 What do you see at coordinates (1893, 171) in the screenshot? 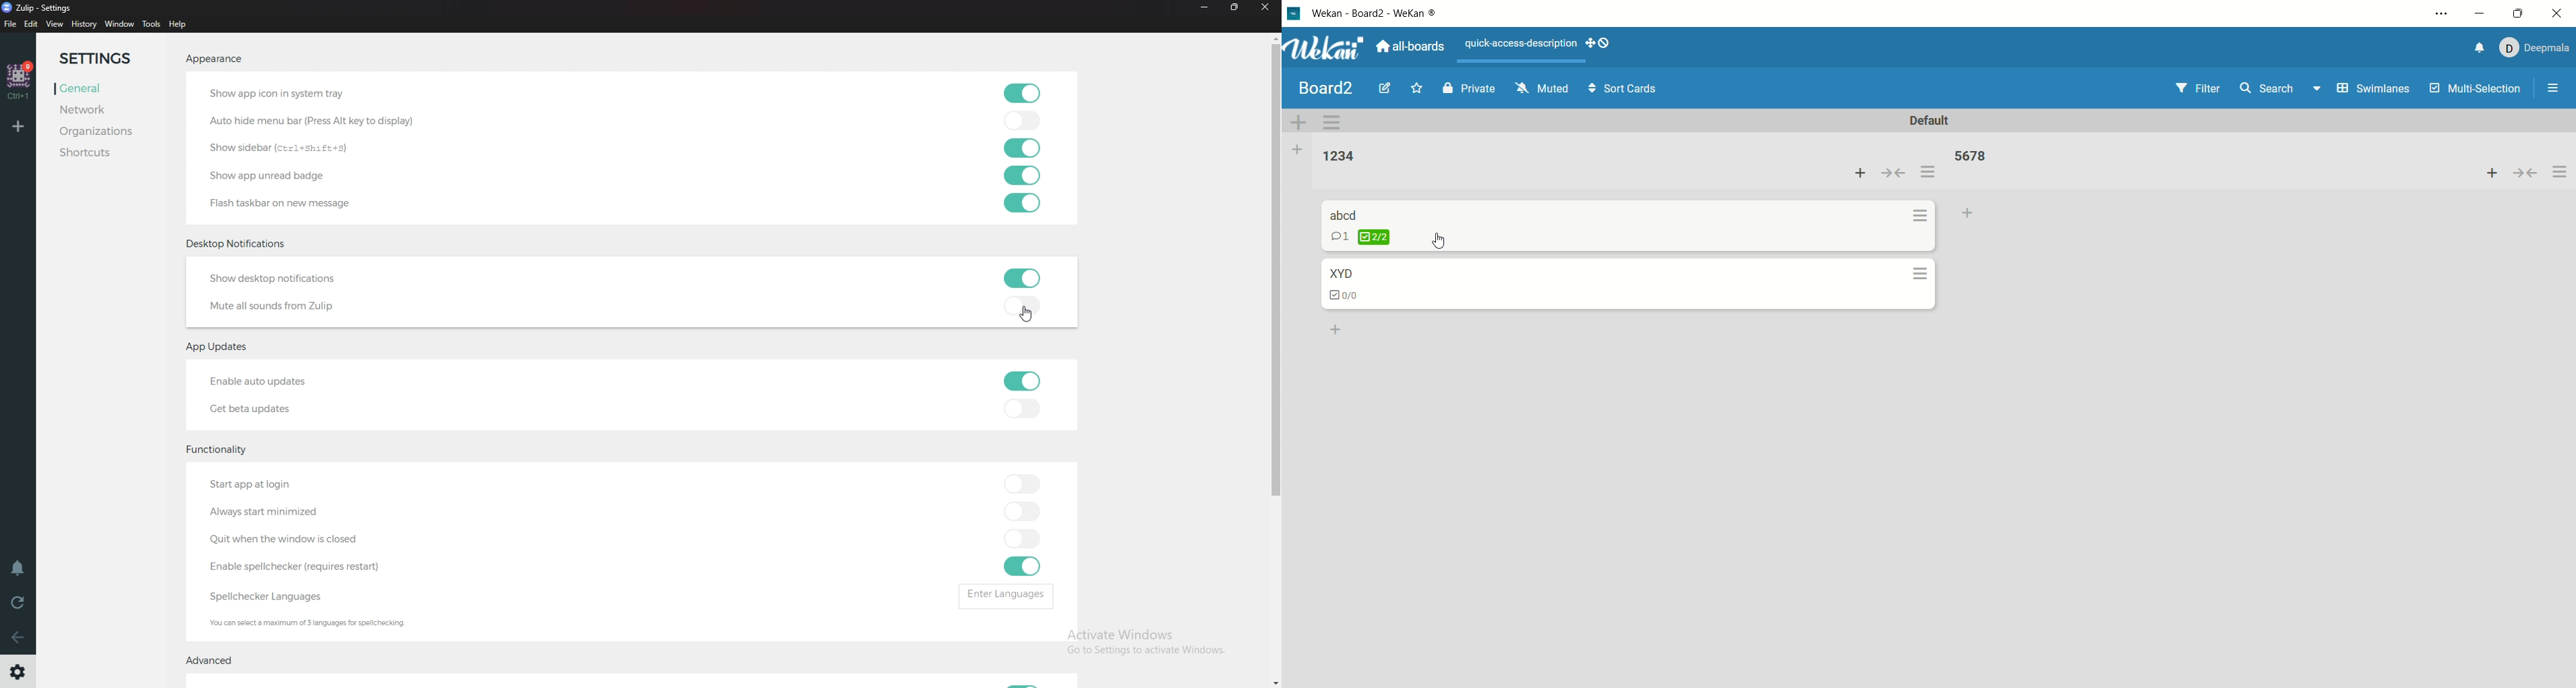
I see `collapse` at bounding box center [1893, 171].